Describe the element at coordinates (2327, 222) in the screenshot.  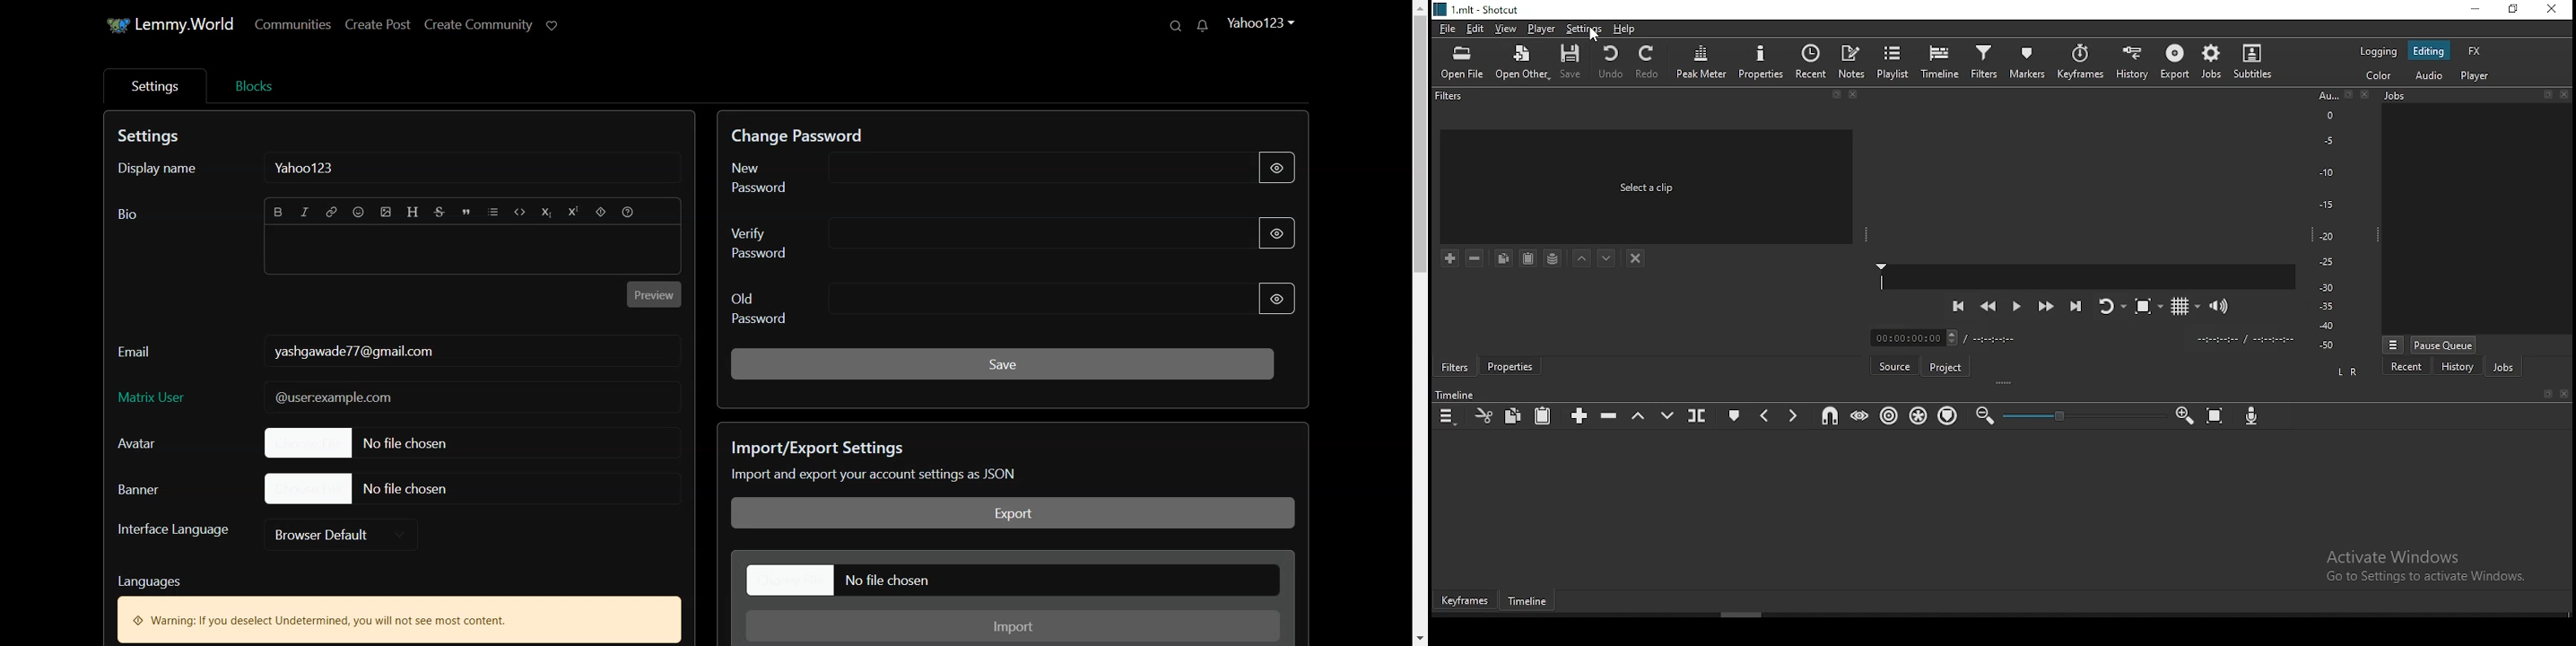
I see `scale` at that location.